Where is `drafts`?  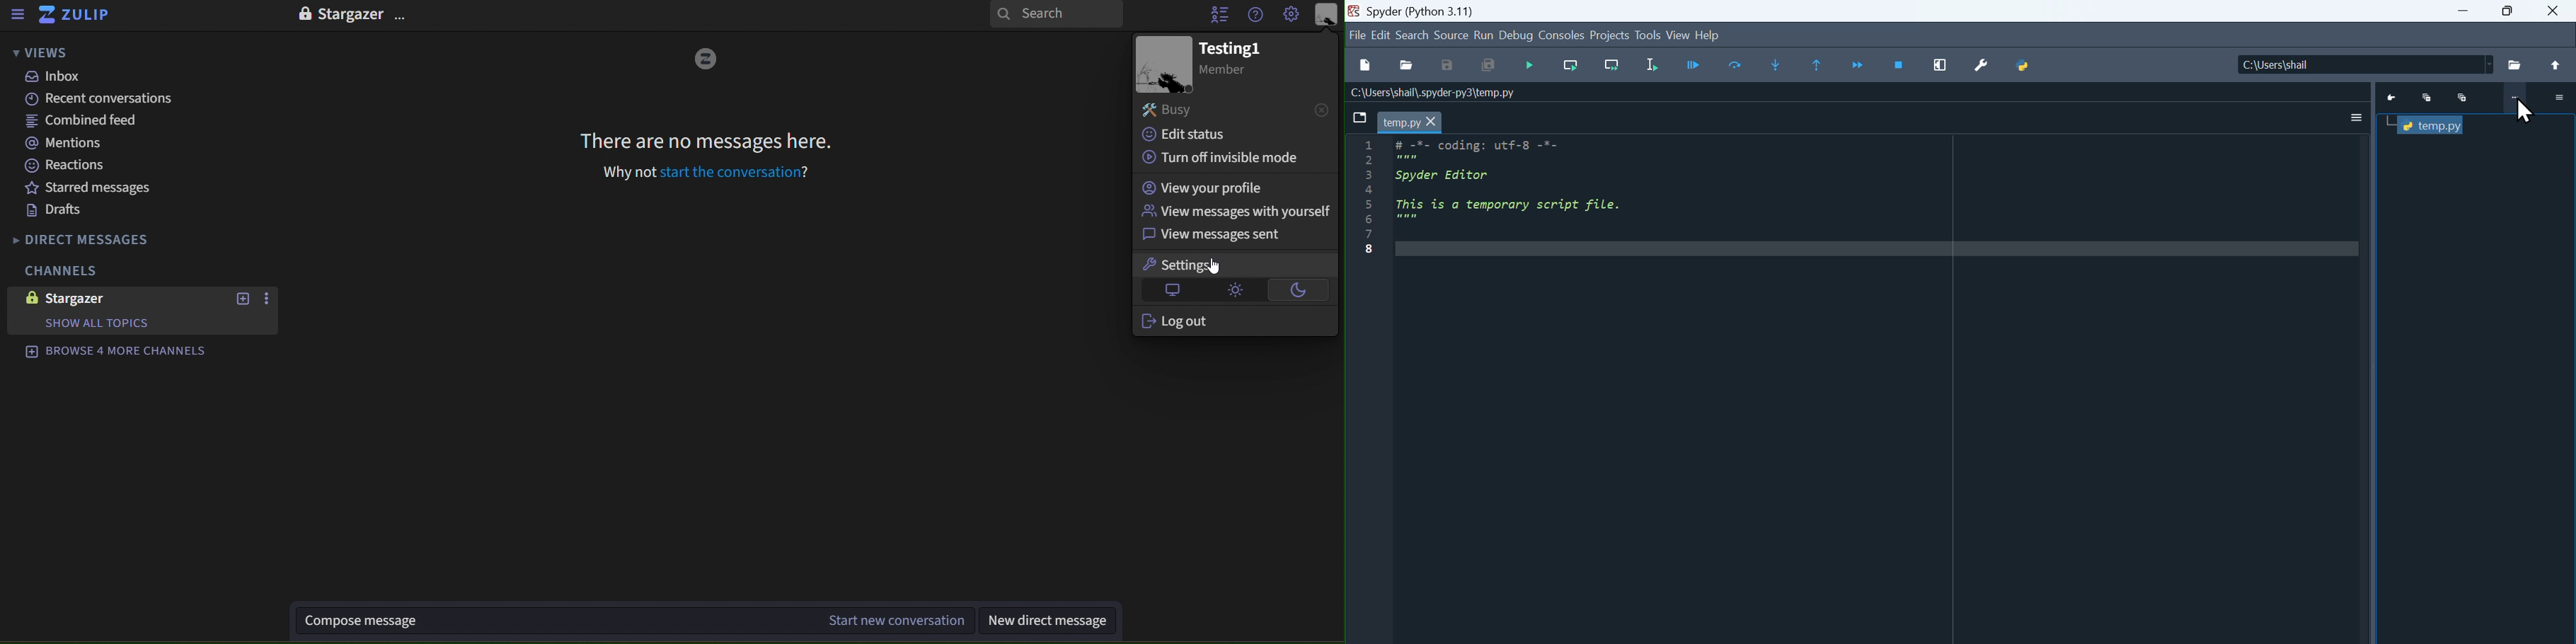
drafts is located at coordinates (59, 210).